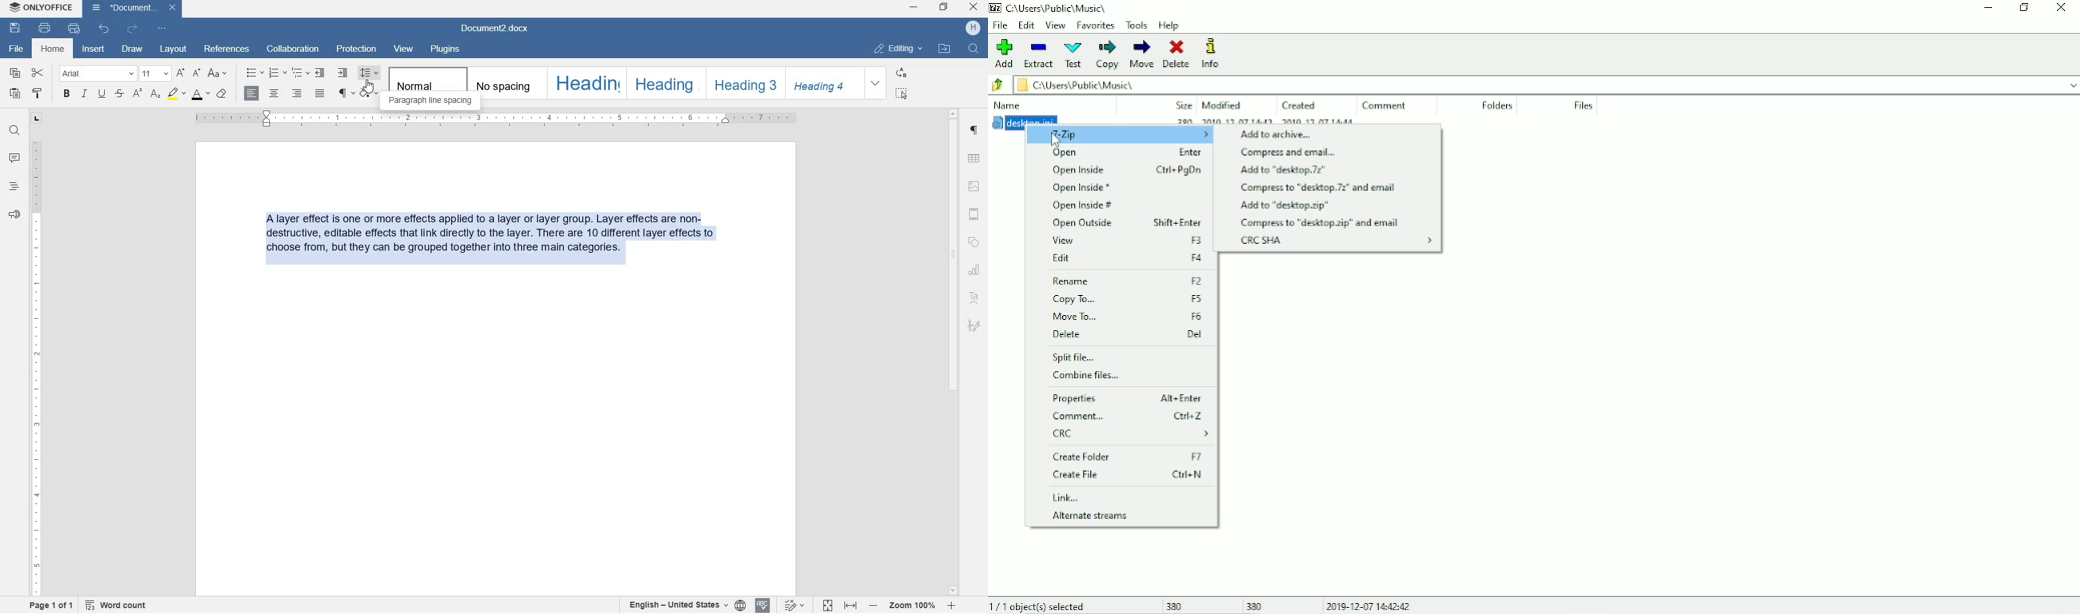  Describe the element at coordinates (585, 82) in the screenshot. I see `heading 1` at that location.